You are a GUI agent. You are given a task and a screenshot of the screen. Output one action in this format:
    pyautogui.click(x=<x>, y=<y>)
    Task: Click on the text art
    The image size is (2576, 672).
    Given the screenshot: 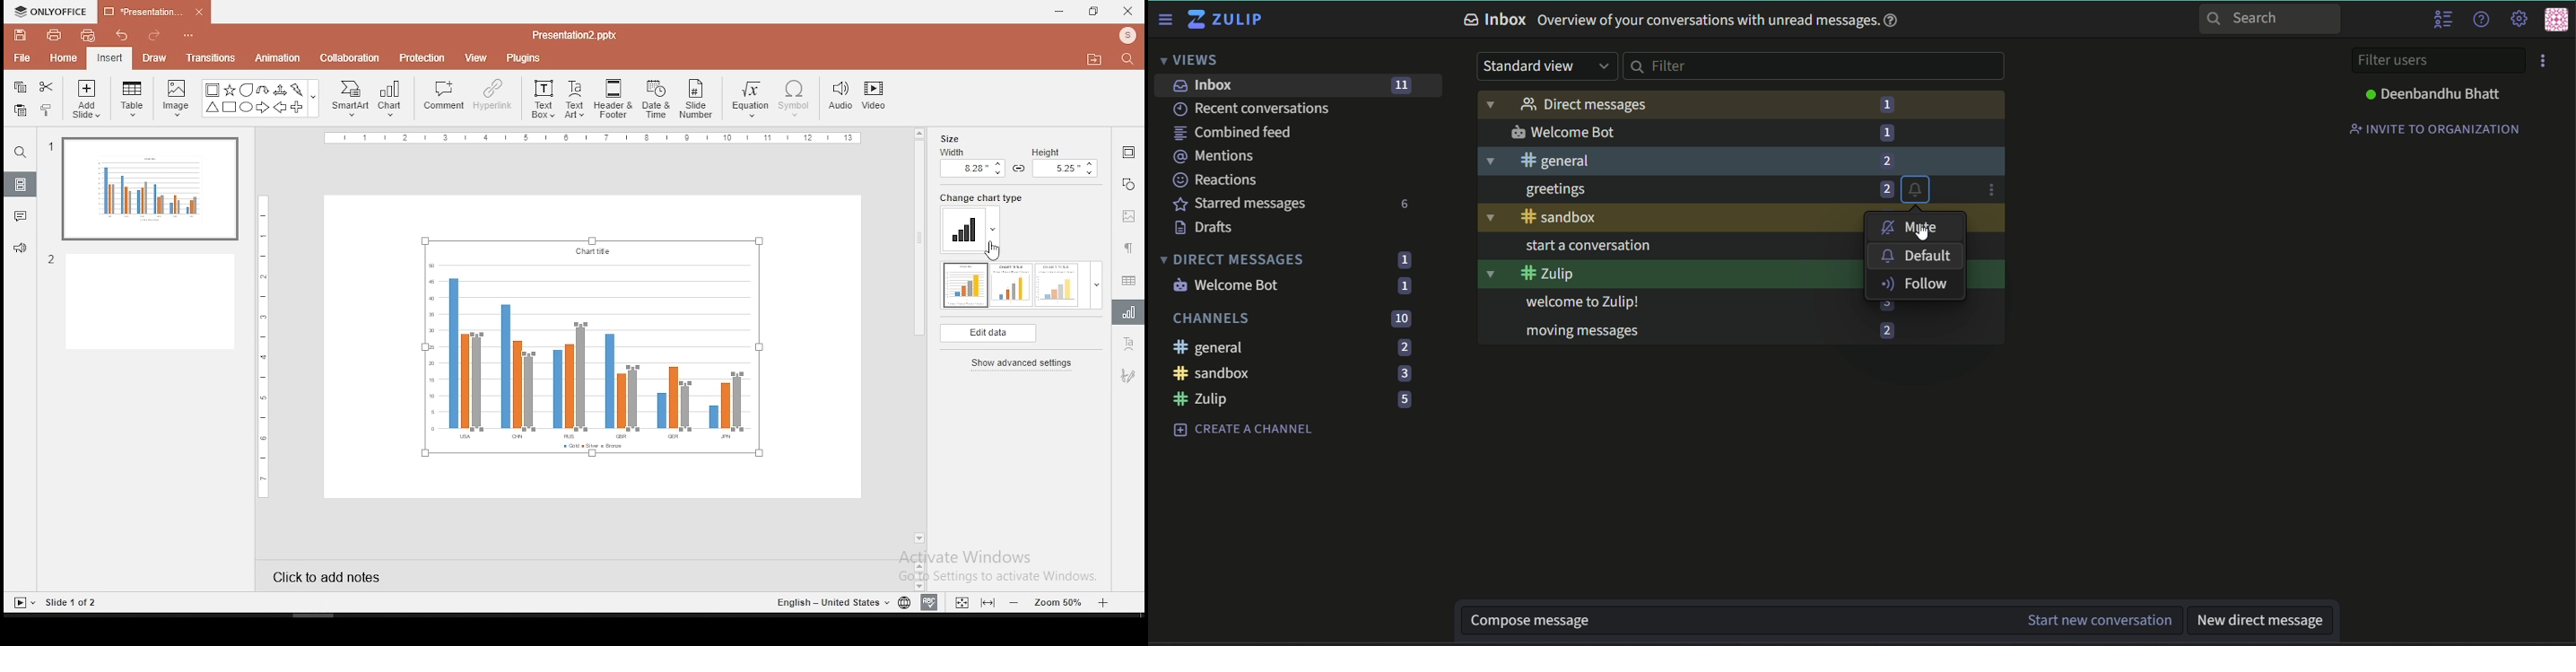 What is the action you would take?
    pyautogui.click(x=577, y=98)
    